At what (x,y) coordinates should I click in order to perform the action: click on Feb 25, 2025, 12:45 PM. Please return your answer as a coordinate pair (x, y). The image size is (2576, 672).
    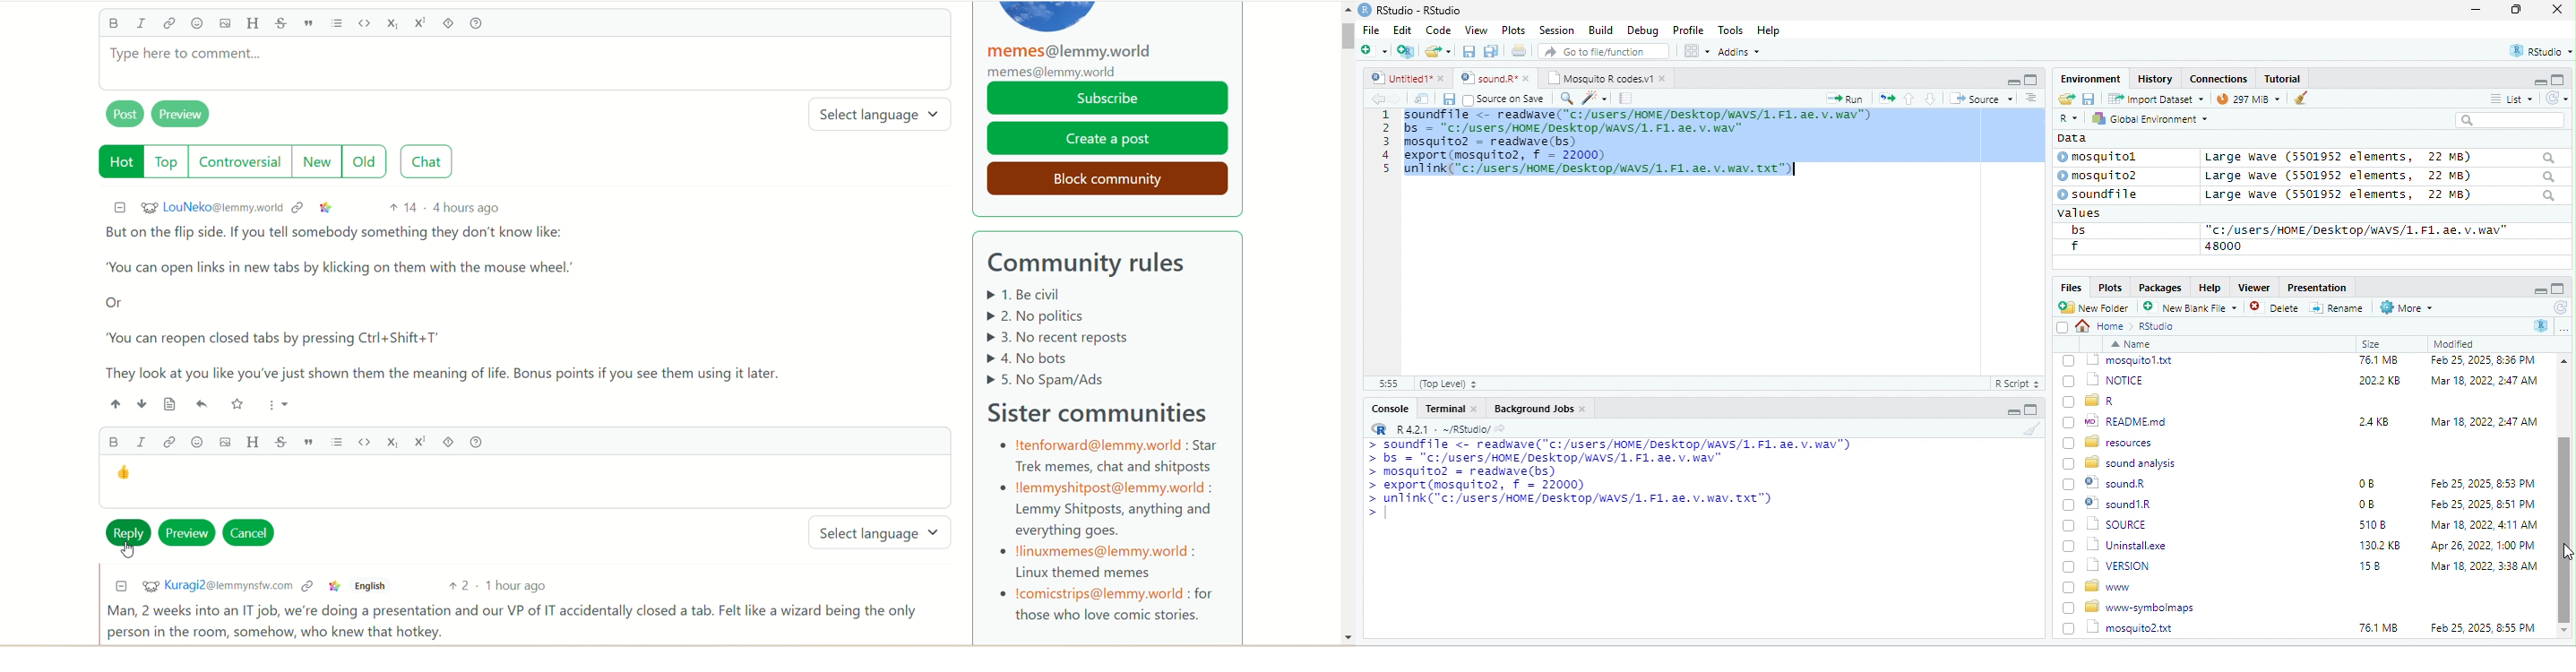
    Looking at the image, I should click on (2486, 386).